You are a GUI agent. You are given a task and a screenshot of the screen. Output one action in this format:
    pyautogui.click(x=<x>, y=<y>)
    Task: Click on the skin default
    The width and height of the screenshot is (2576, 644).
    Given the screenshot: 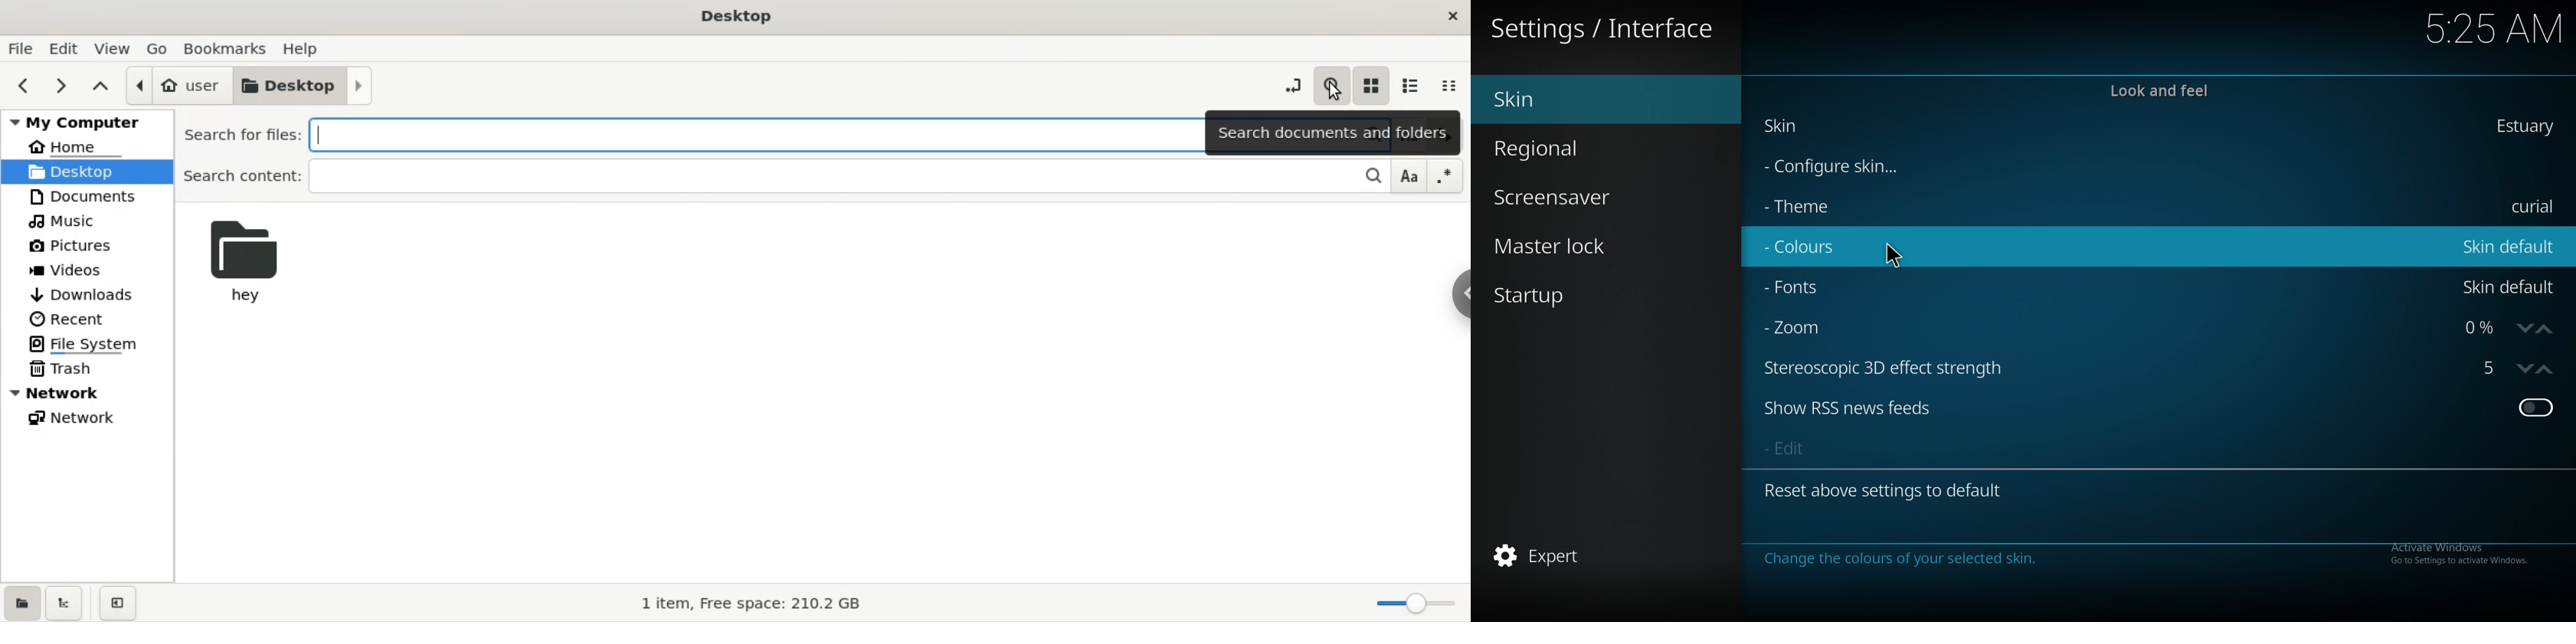 What is the action you would take?
    pyautogui.click(x=2506, y=246)
    